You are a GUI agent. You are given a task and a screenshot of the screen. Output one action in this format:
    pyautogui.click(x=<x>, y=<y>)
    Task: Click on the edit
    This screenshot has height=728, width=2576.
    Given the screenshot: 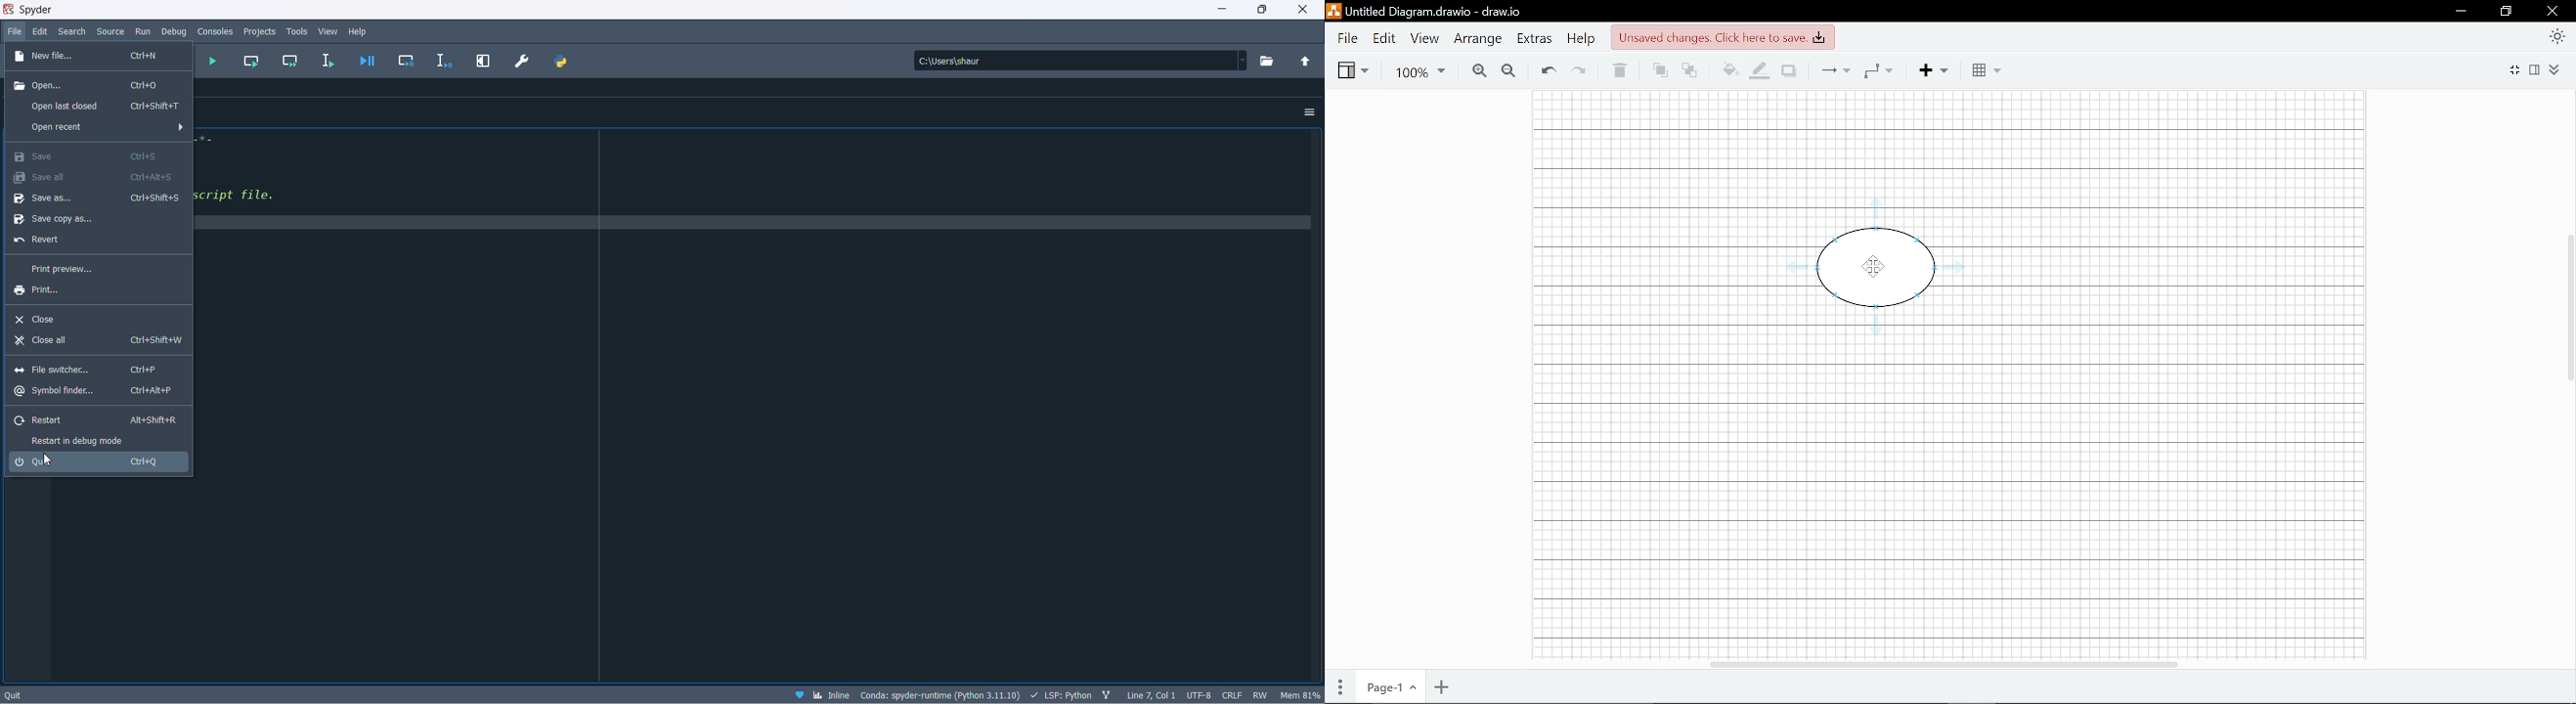 What is the action you would take?
    pyautogui.click(x=40, y=32)
    